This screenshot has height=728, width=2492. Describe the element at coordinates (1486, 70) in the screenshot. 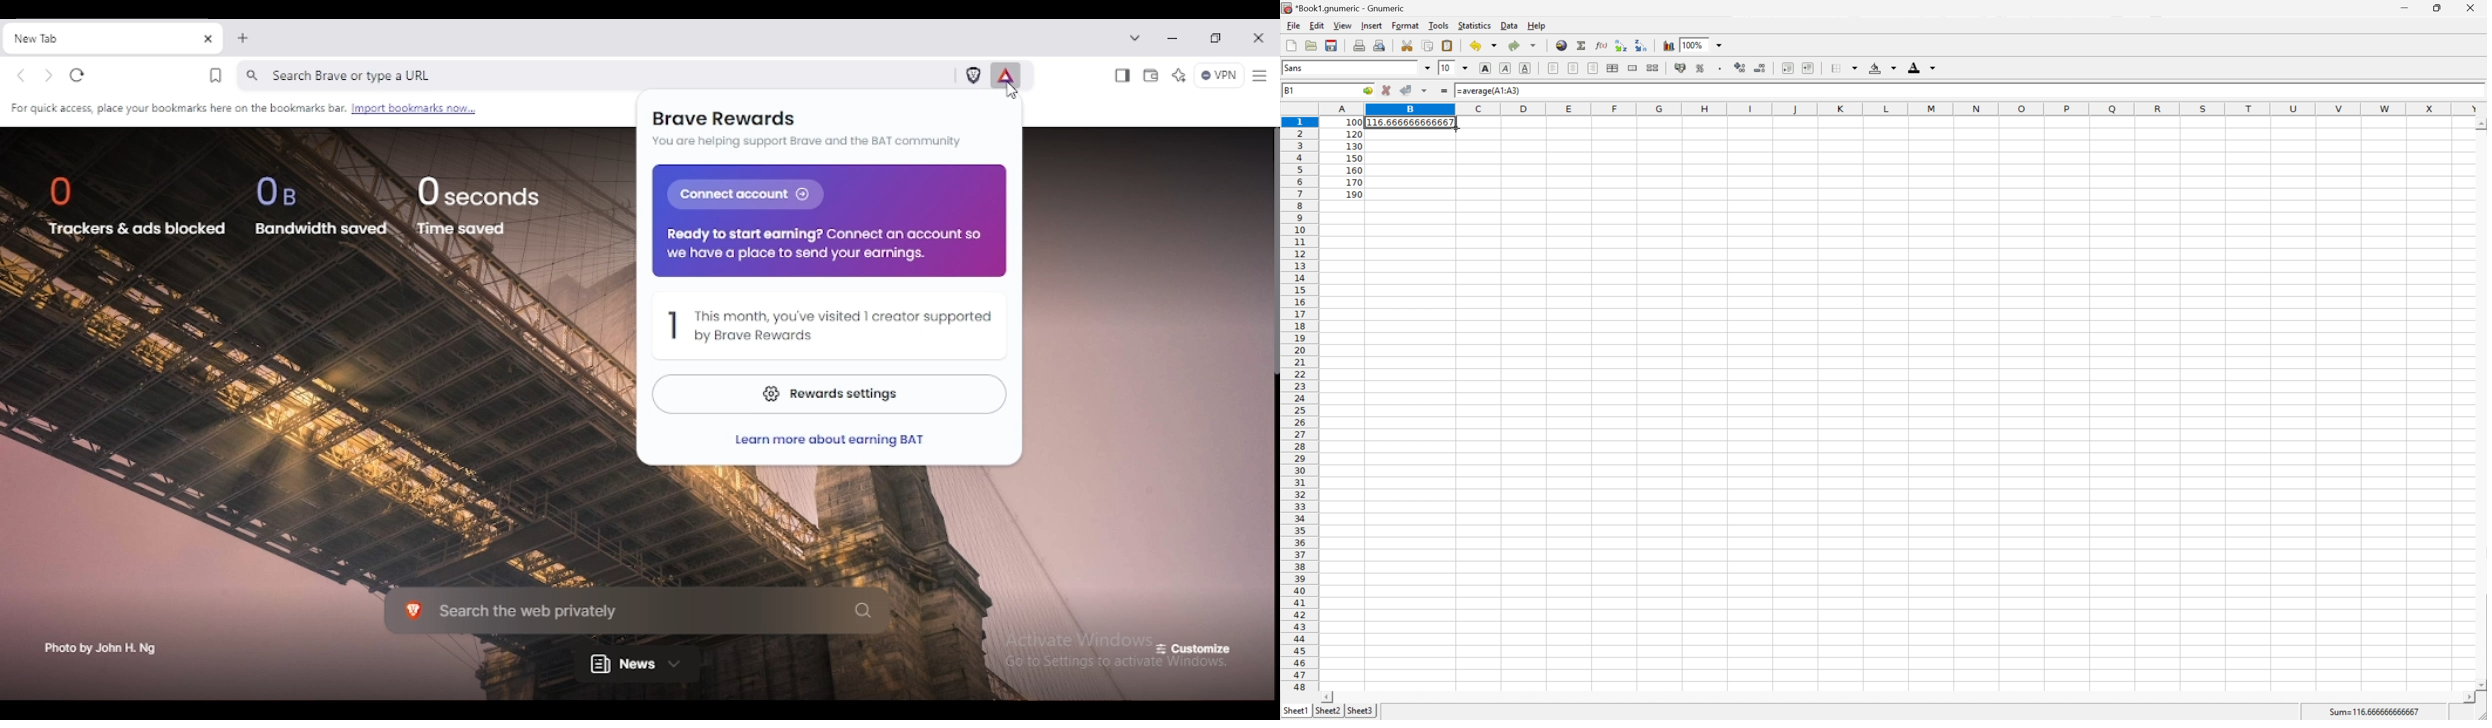

I see `Bold` at that location.